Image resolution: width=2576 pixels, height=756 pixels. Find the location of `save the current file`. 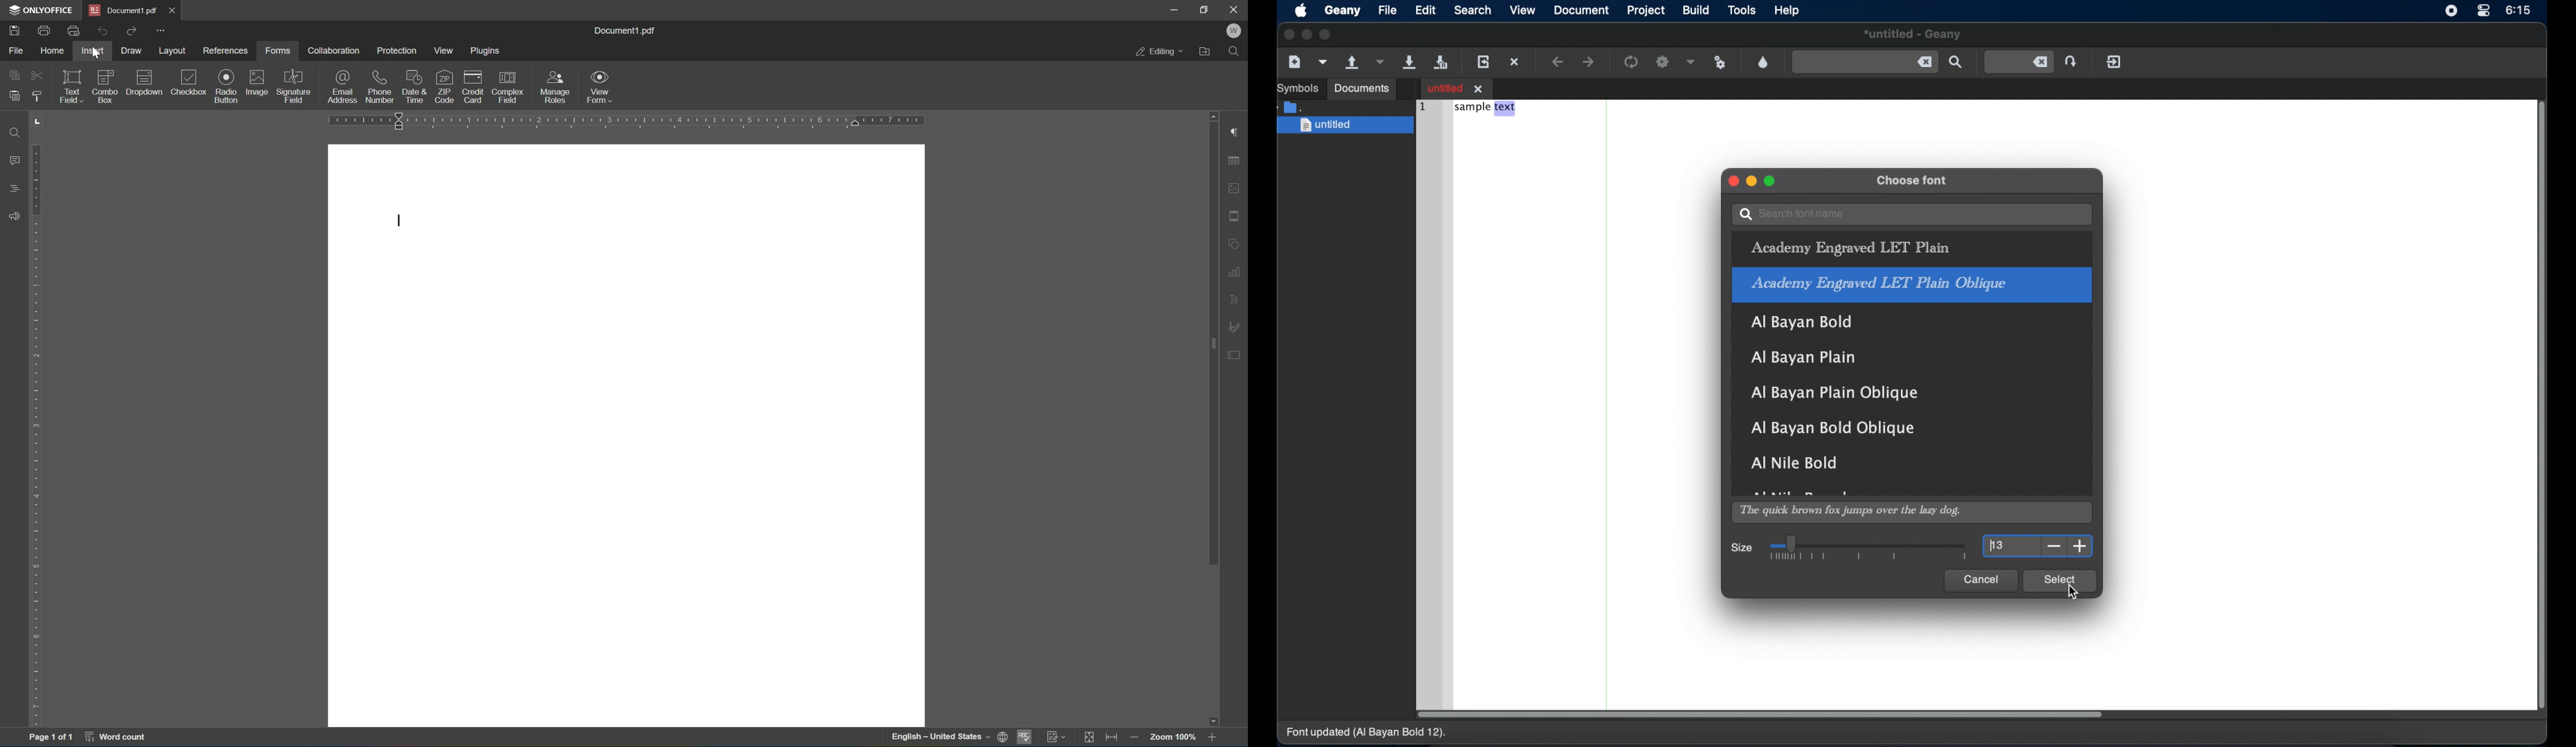

save the current file is located at coordinates (1409, 62).